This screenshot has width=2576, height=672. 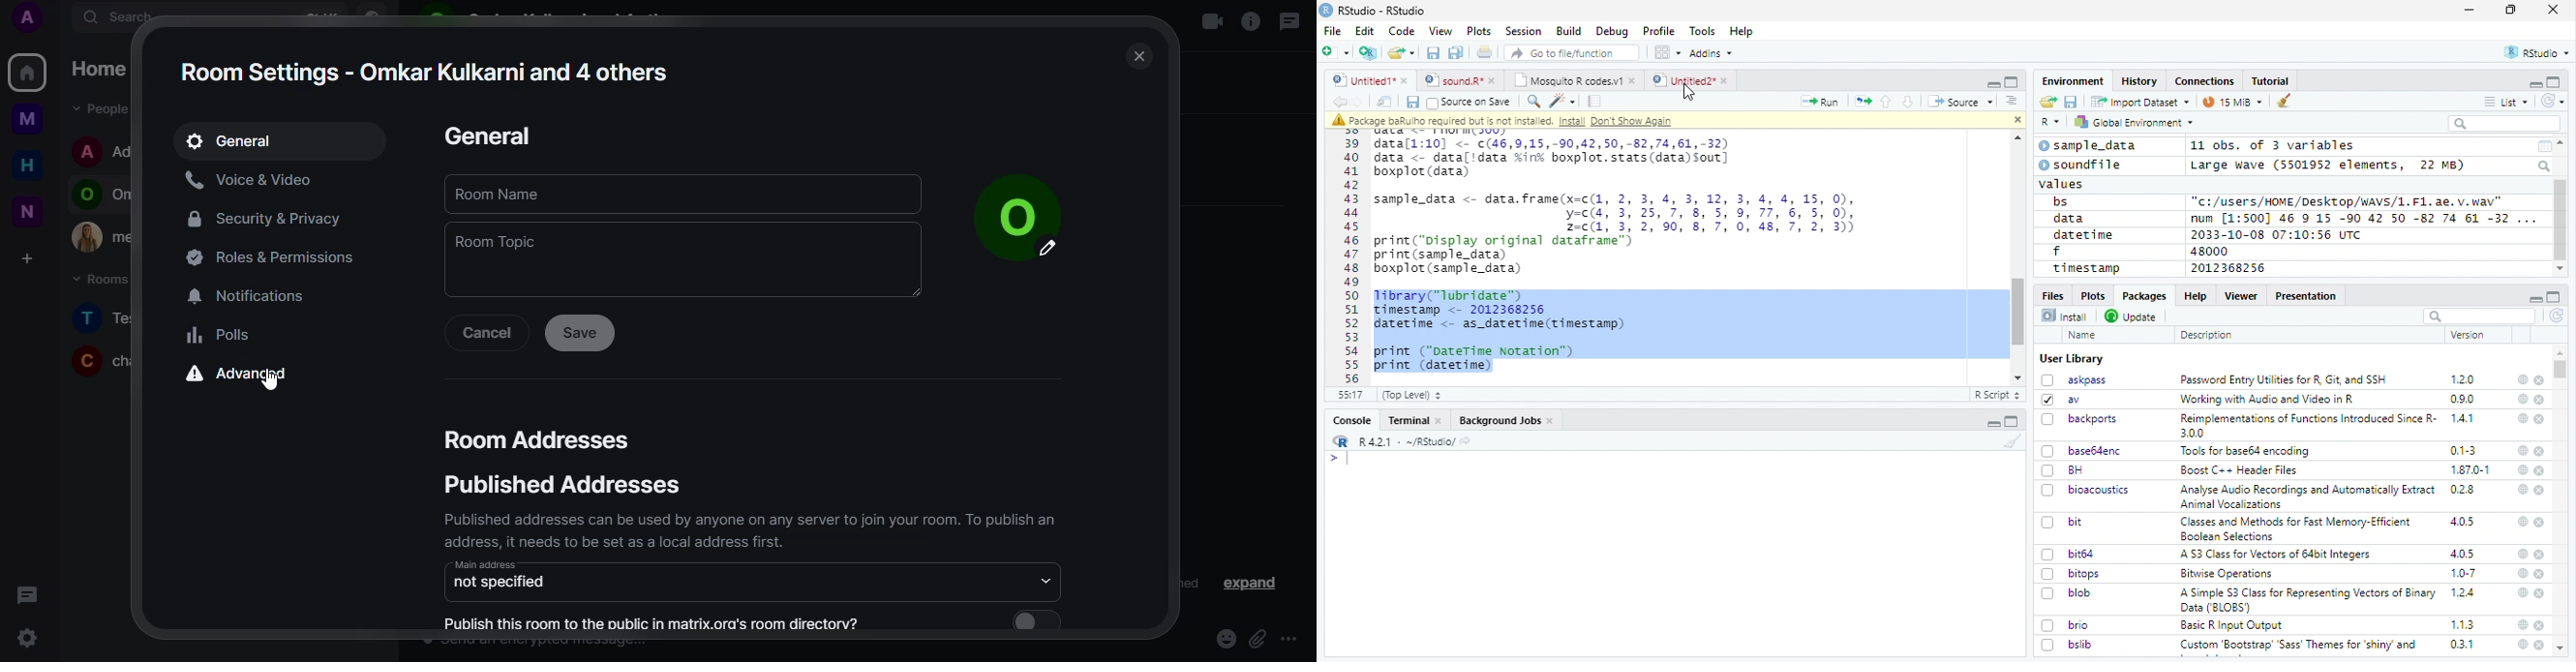 What do you see at coordinates (1531, 100) in the screenshot?
I see `find` at bounding box center [1531, 100].